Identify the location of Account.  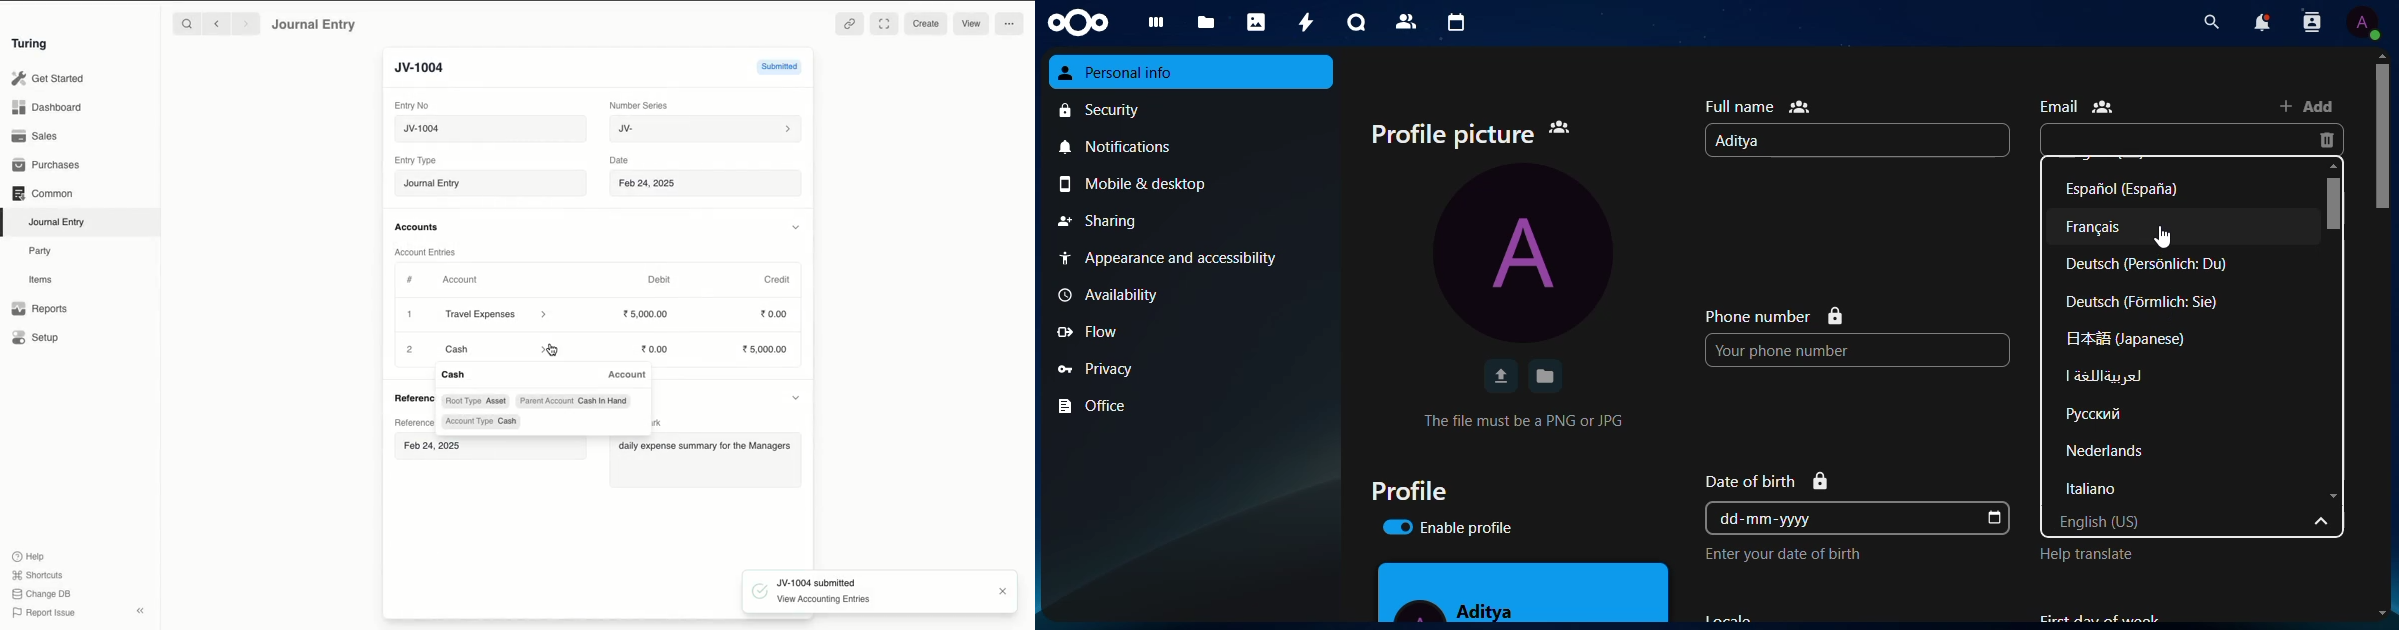
(461, 280).